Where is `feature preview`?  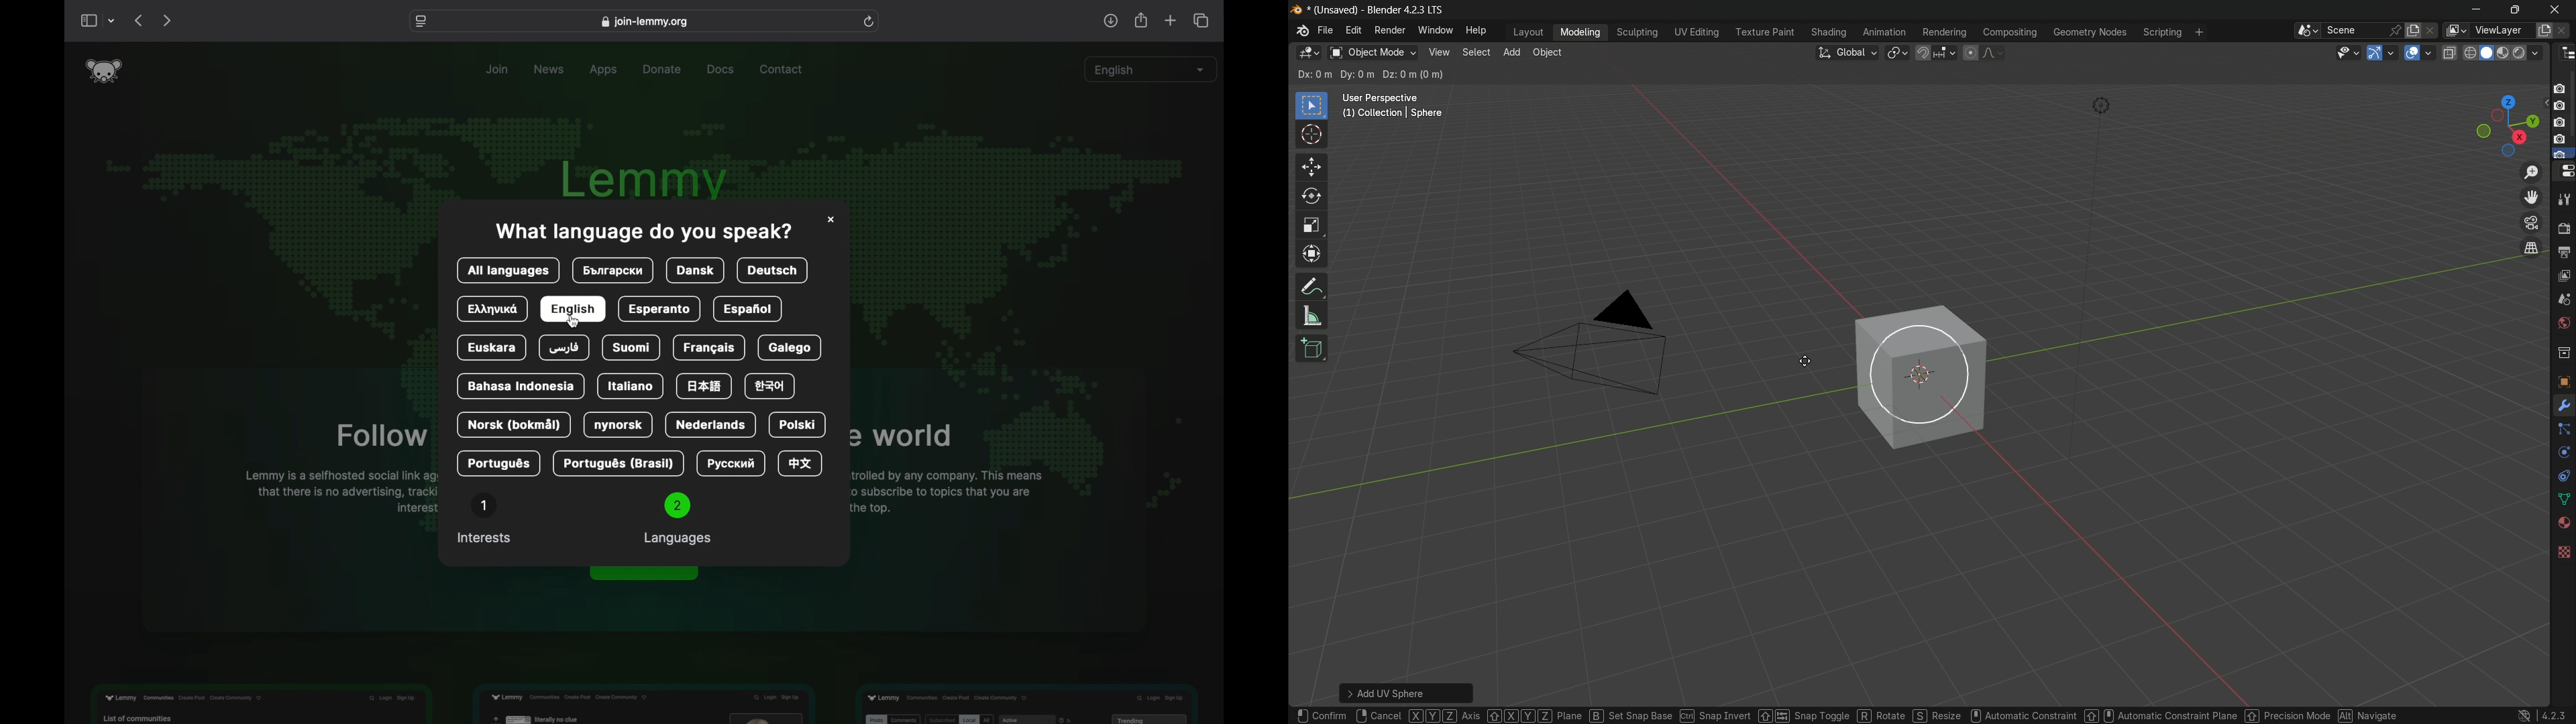
feature preview is located at coordinates (1026, 701).